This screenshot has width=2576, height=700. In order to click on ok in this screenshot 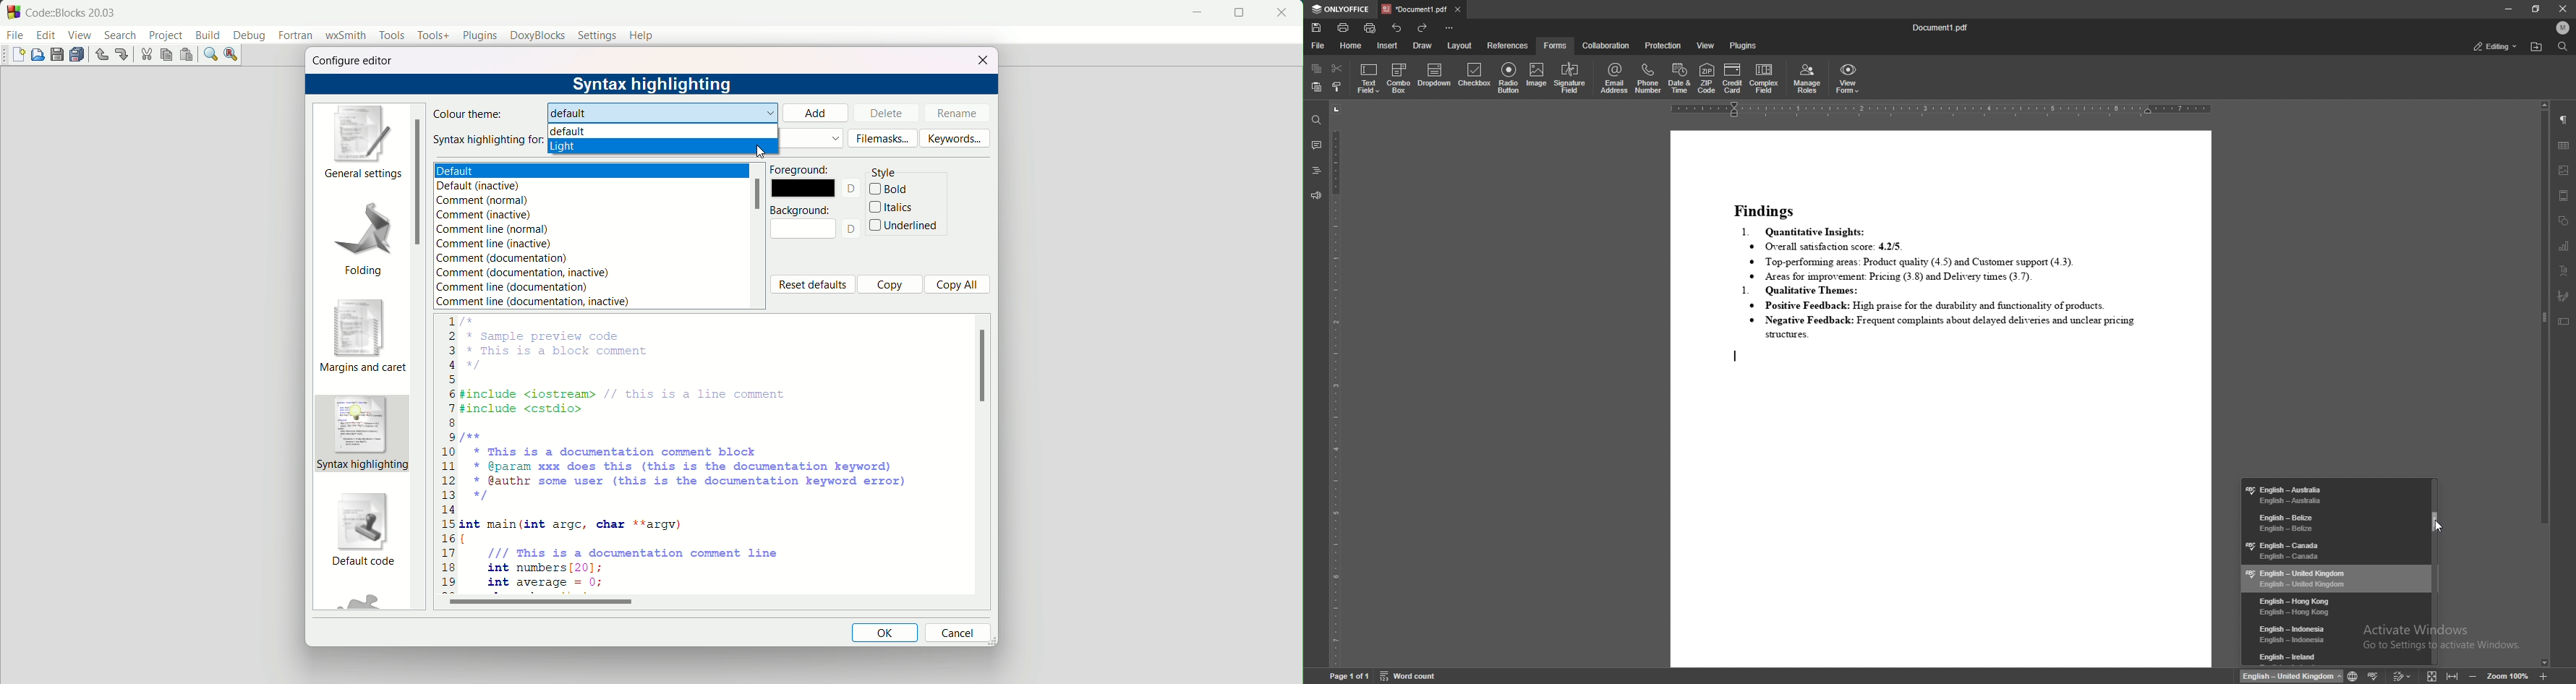, I will do `click(884, 633)`.